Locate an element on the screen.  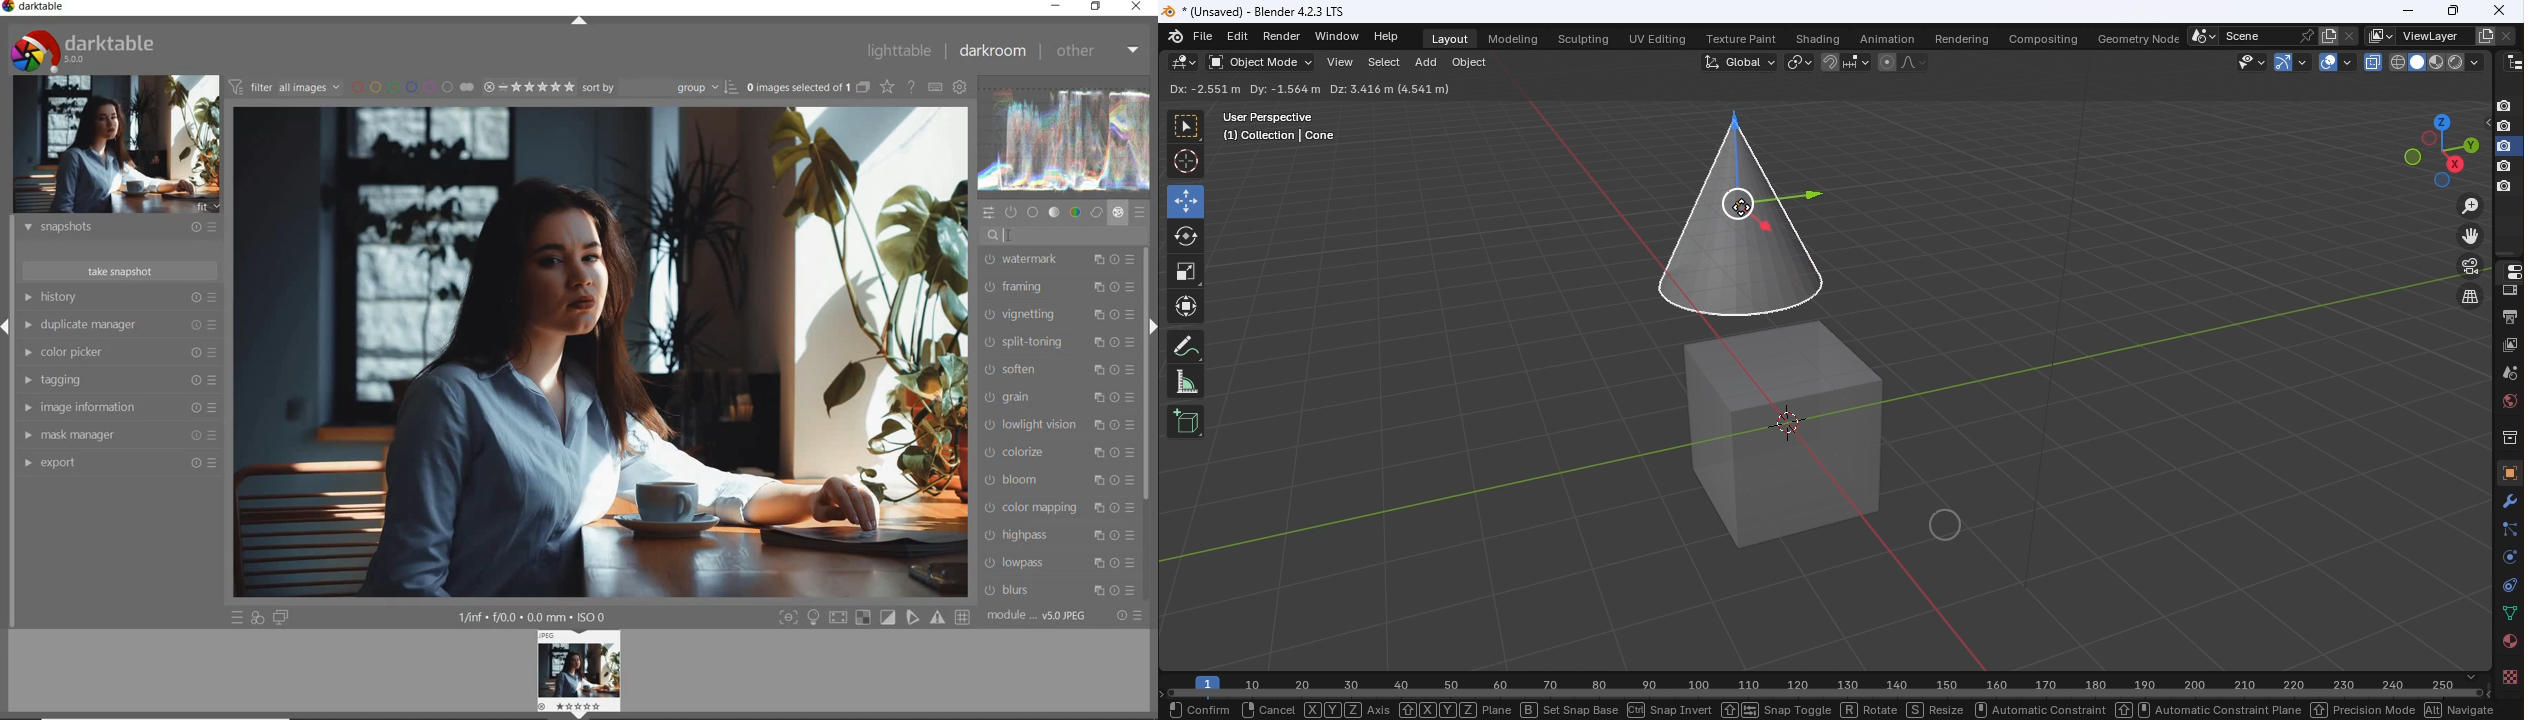
duplicate manager is located at coordinates (121, 325).